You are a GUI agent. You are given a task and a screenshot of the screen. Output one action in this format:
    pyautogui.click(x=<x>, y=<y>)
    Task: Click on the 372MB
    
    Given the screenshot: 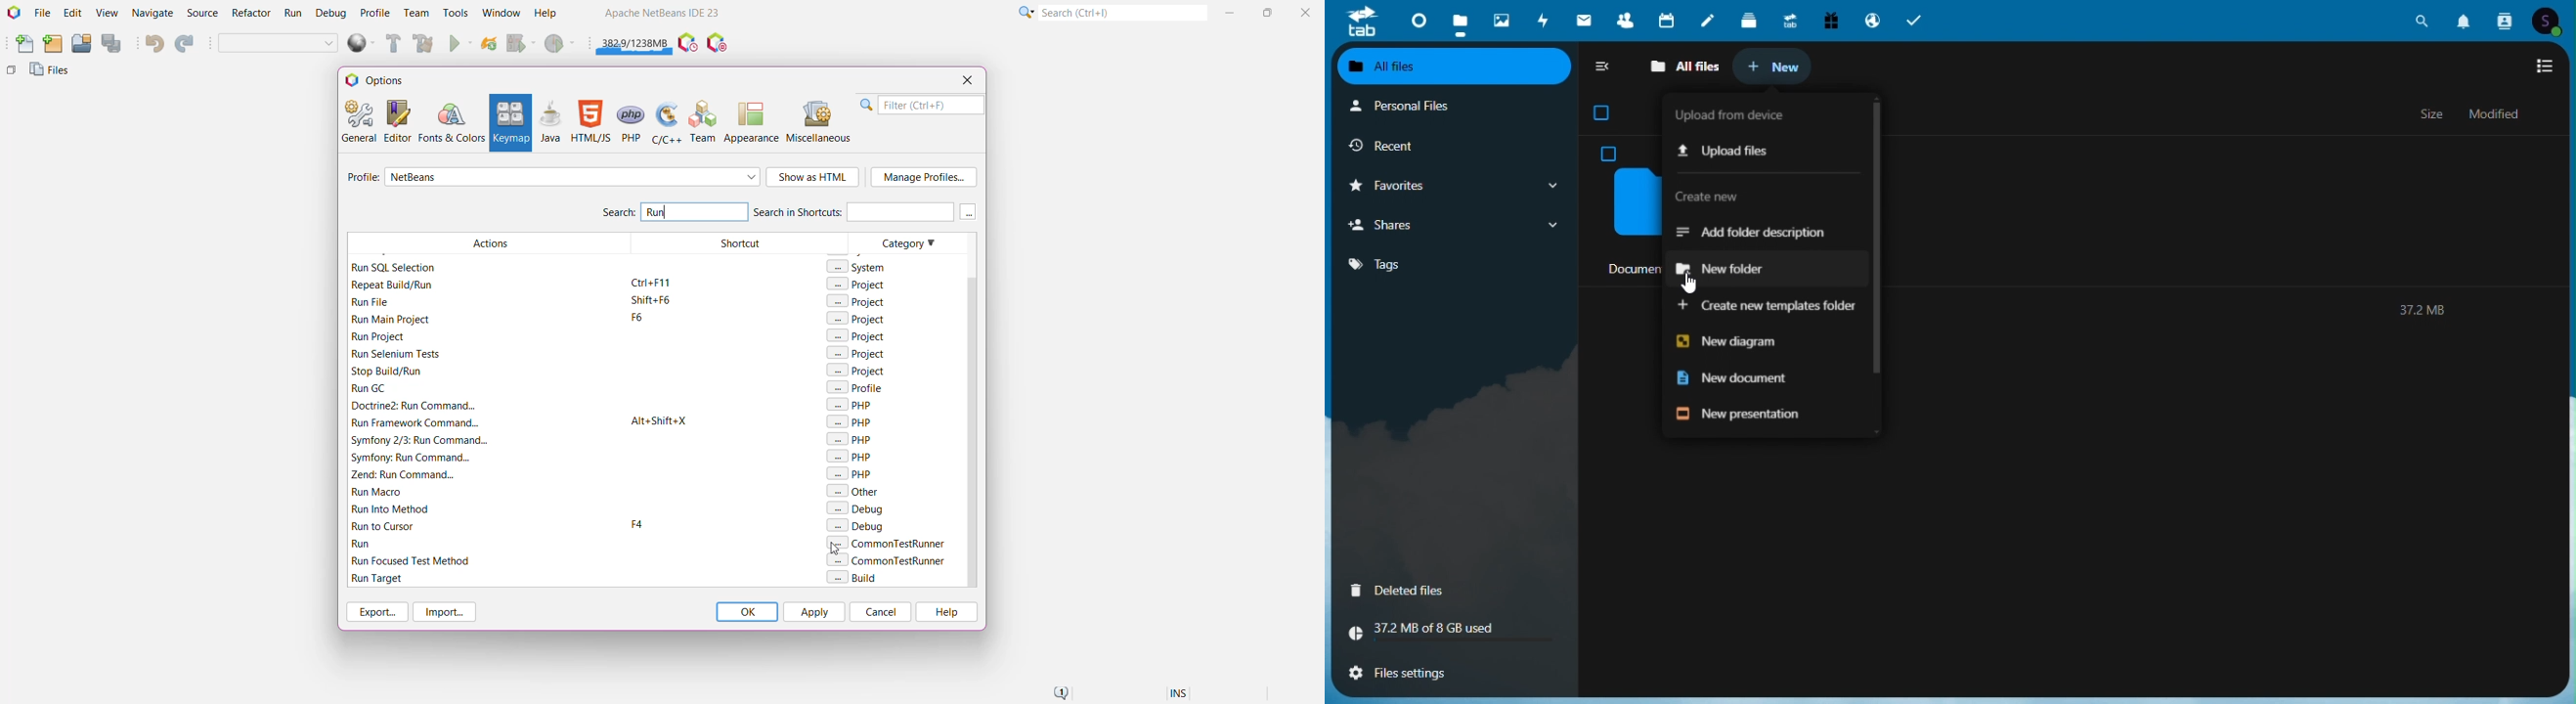 What is the action you would take?
    pyautogui.click(x=2420, y=308)
    